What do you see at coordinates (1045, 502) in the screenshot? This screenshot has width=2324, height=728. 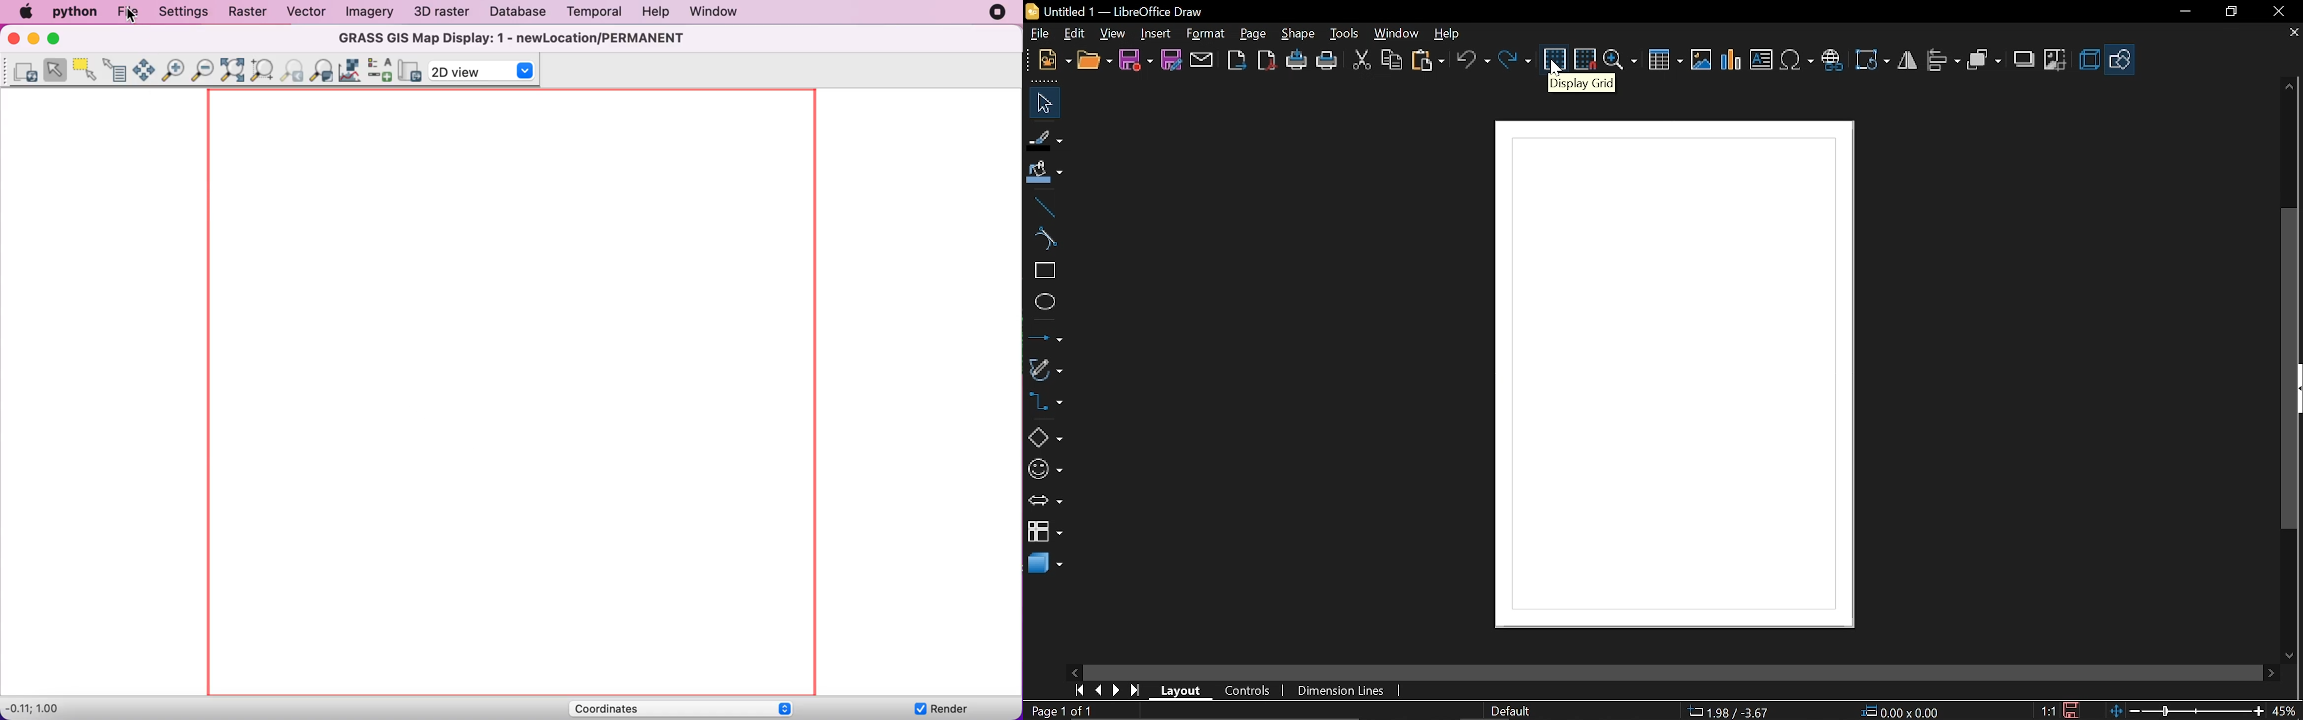 I see `arrows` at bounding box center [1045, 502].